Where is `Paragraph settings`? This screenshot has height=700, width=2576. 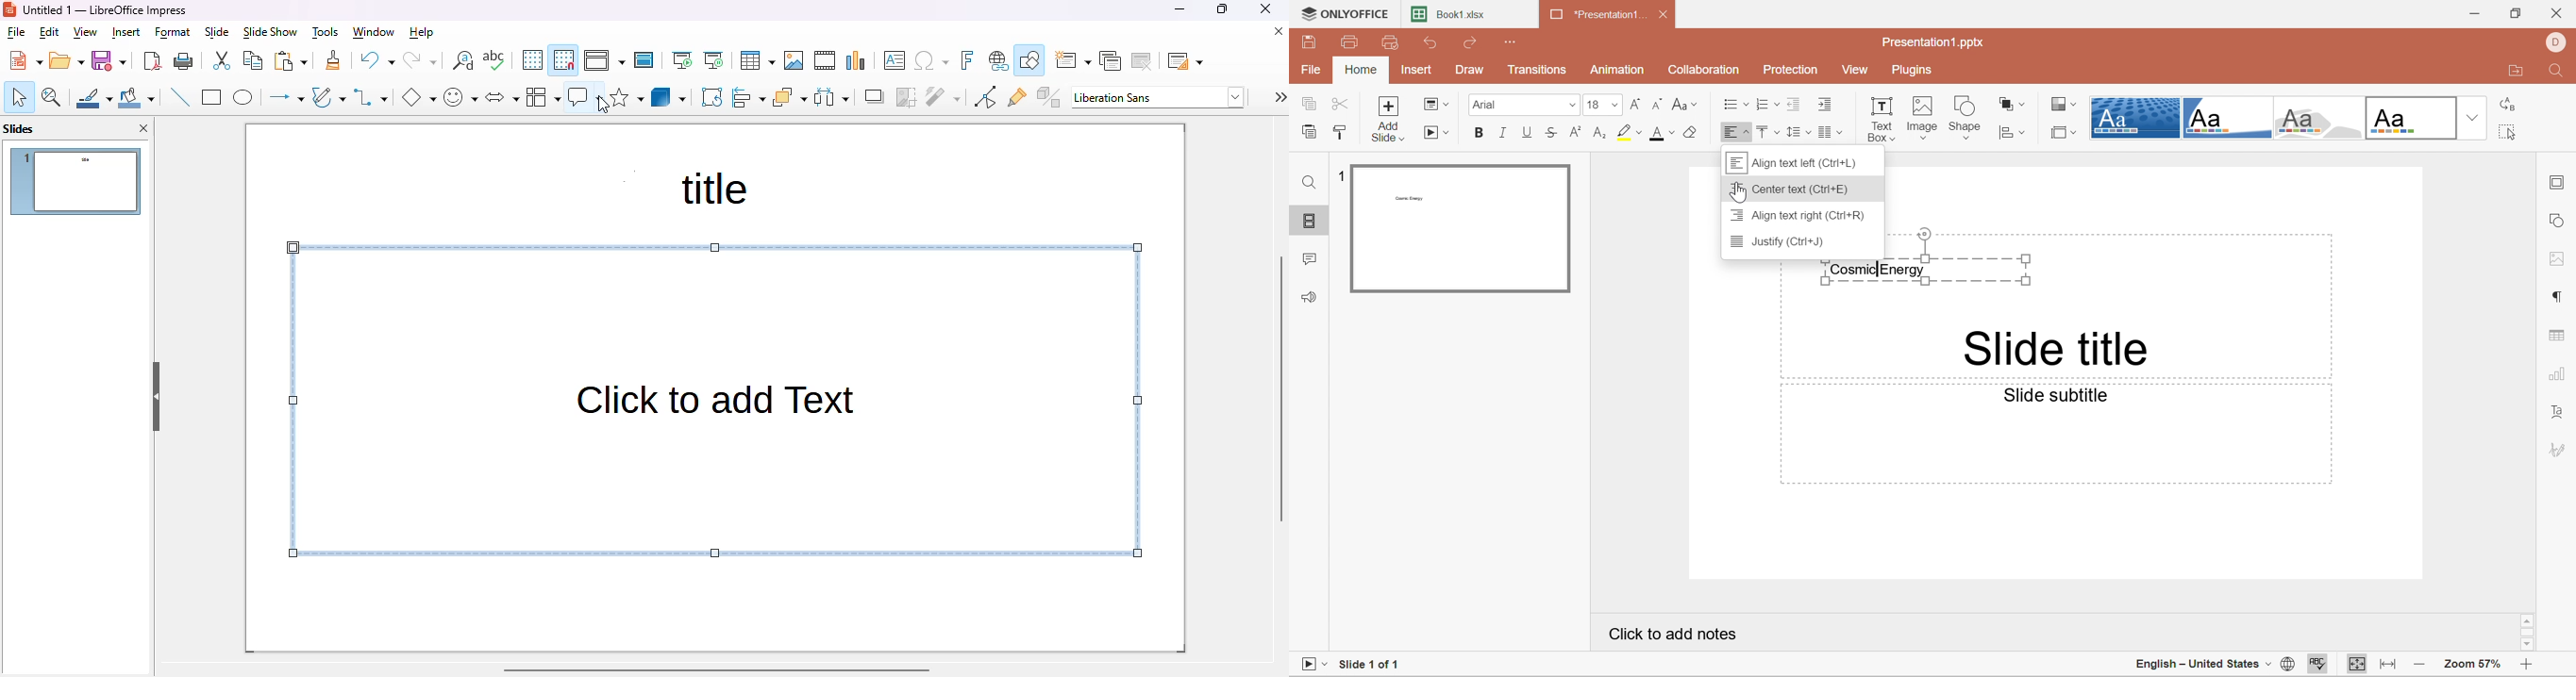
Paragraph settings is located at coordinates (2559, 296).